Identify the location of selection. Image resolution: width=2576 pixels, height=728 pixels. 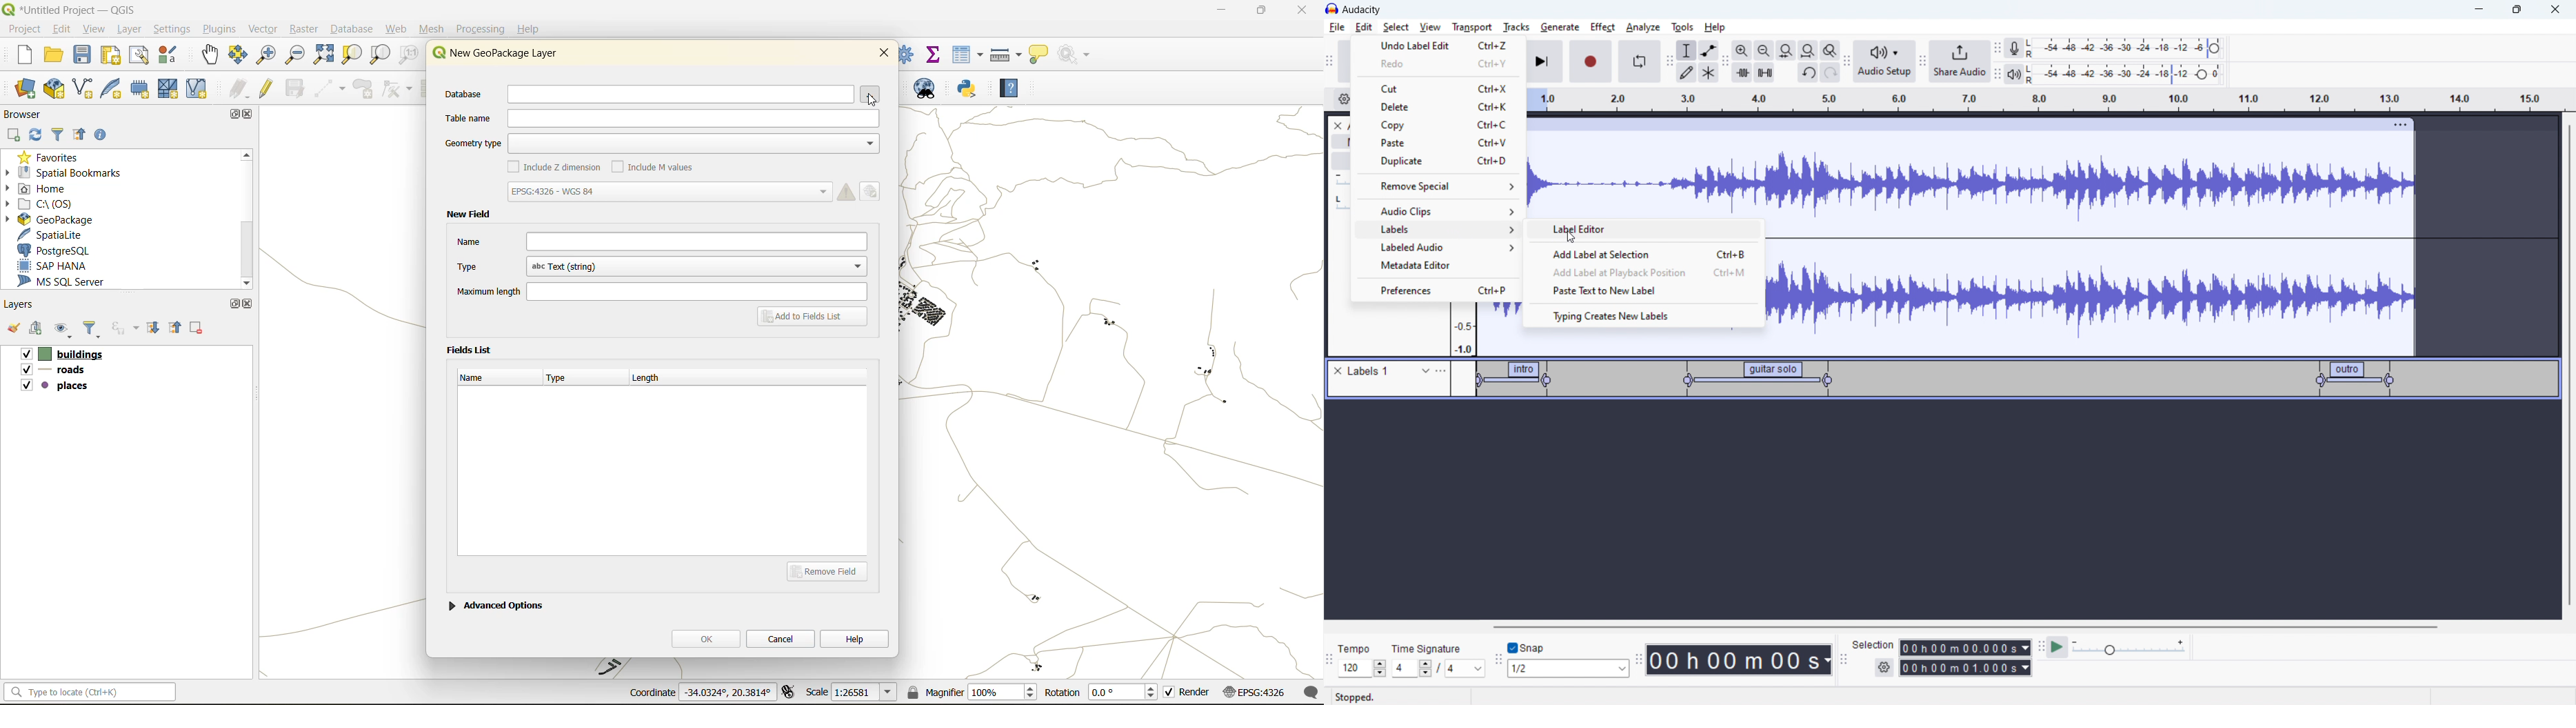
(1873, 645).